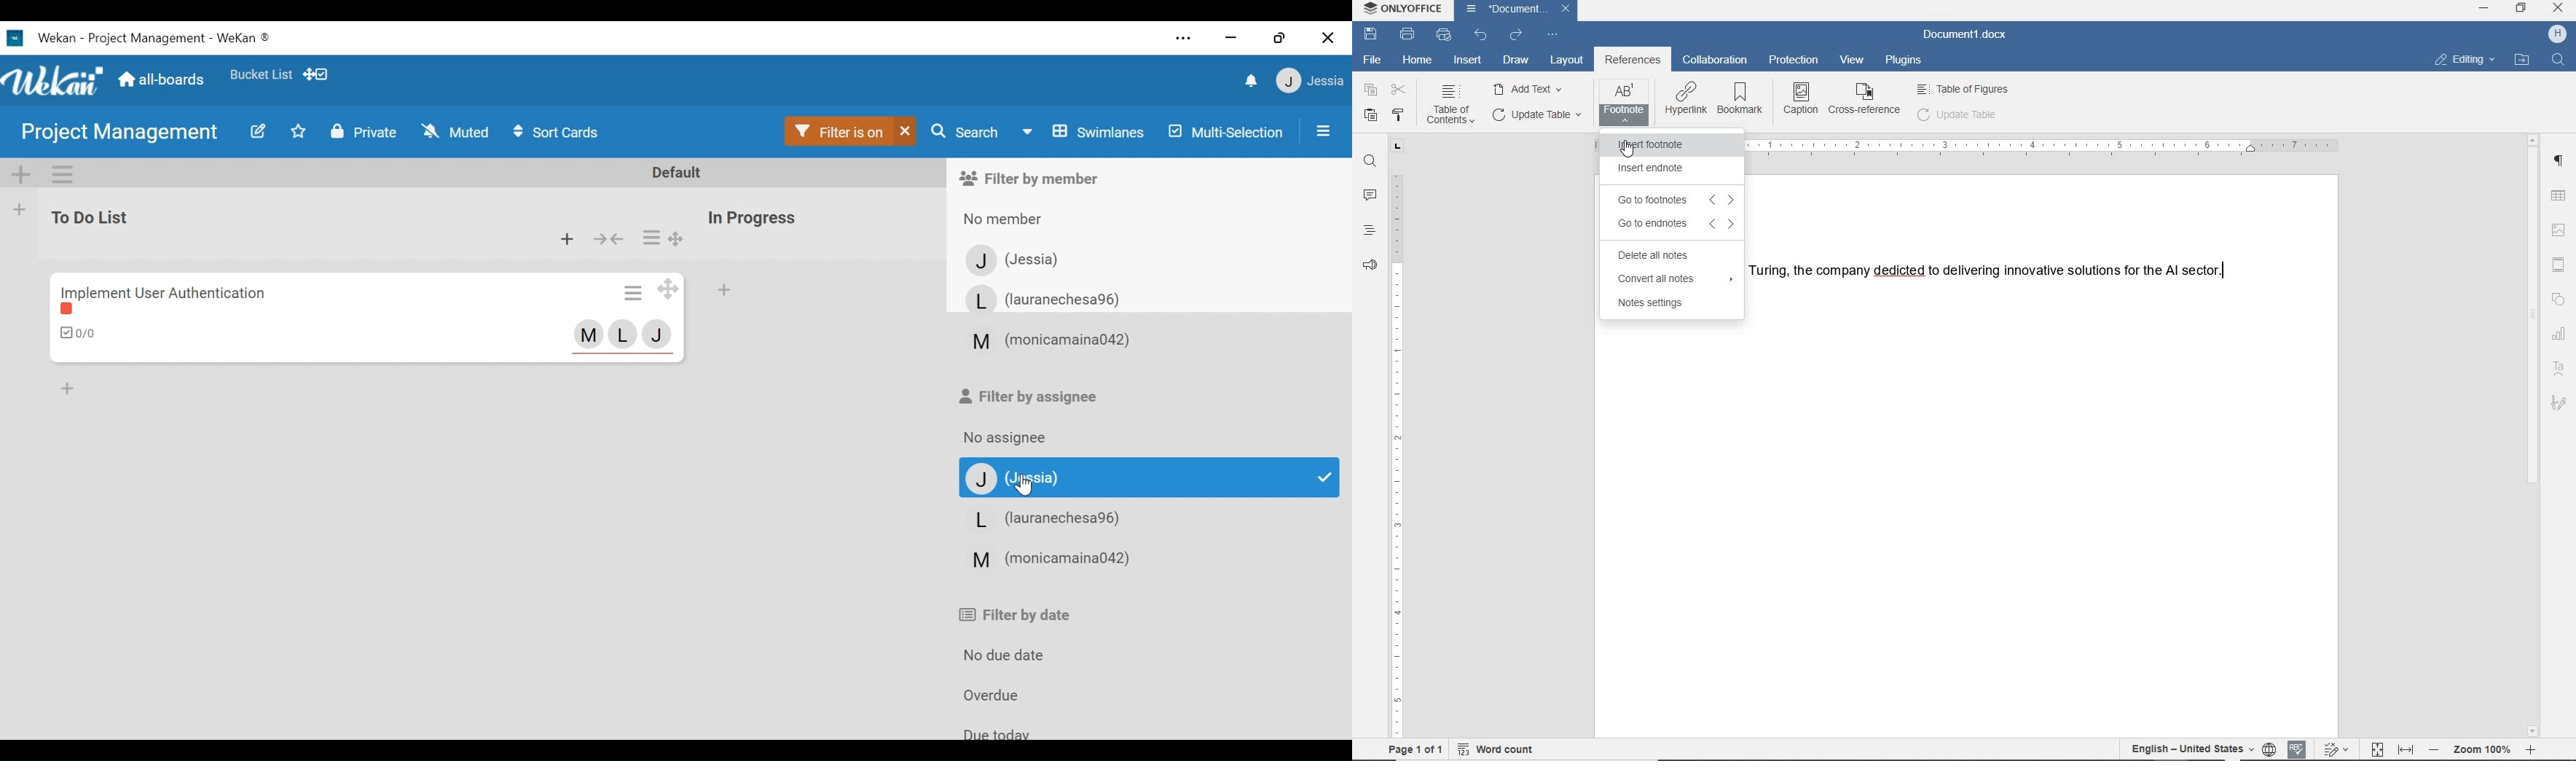 The height and width of the screenshot is (784, 2576). Describe the element at coordinates (1966, 35) in the screenshot. I see `document name` at that location.